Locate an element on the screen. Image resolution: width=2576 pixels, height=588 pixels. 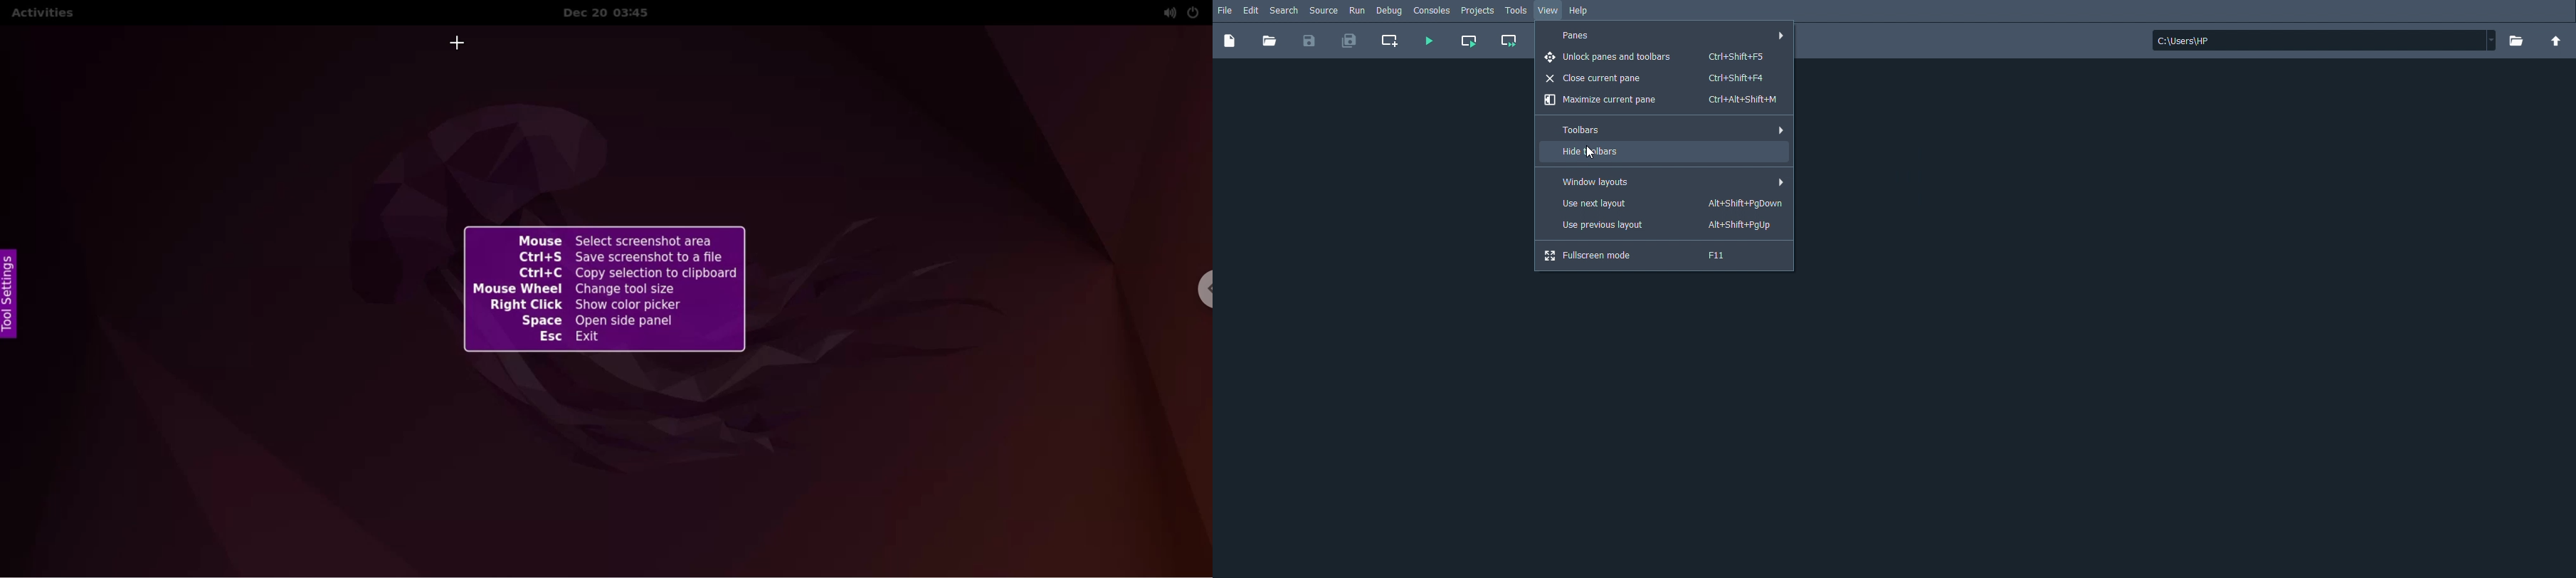
Fullscreen mode is located at coordinates (1645, 256).